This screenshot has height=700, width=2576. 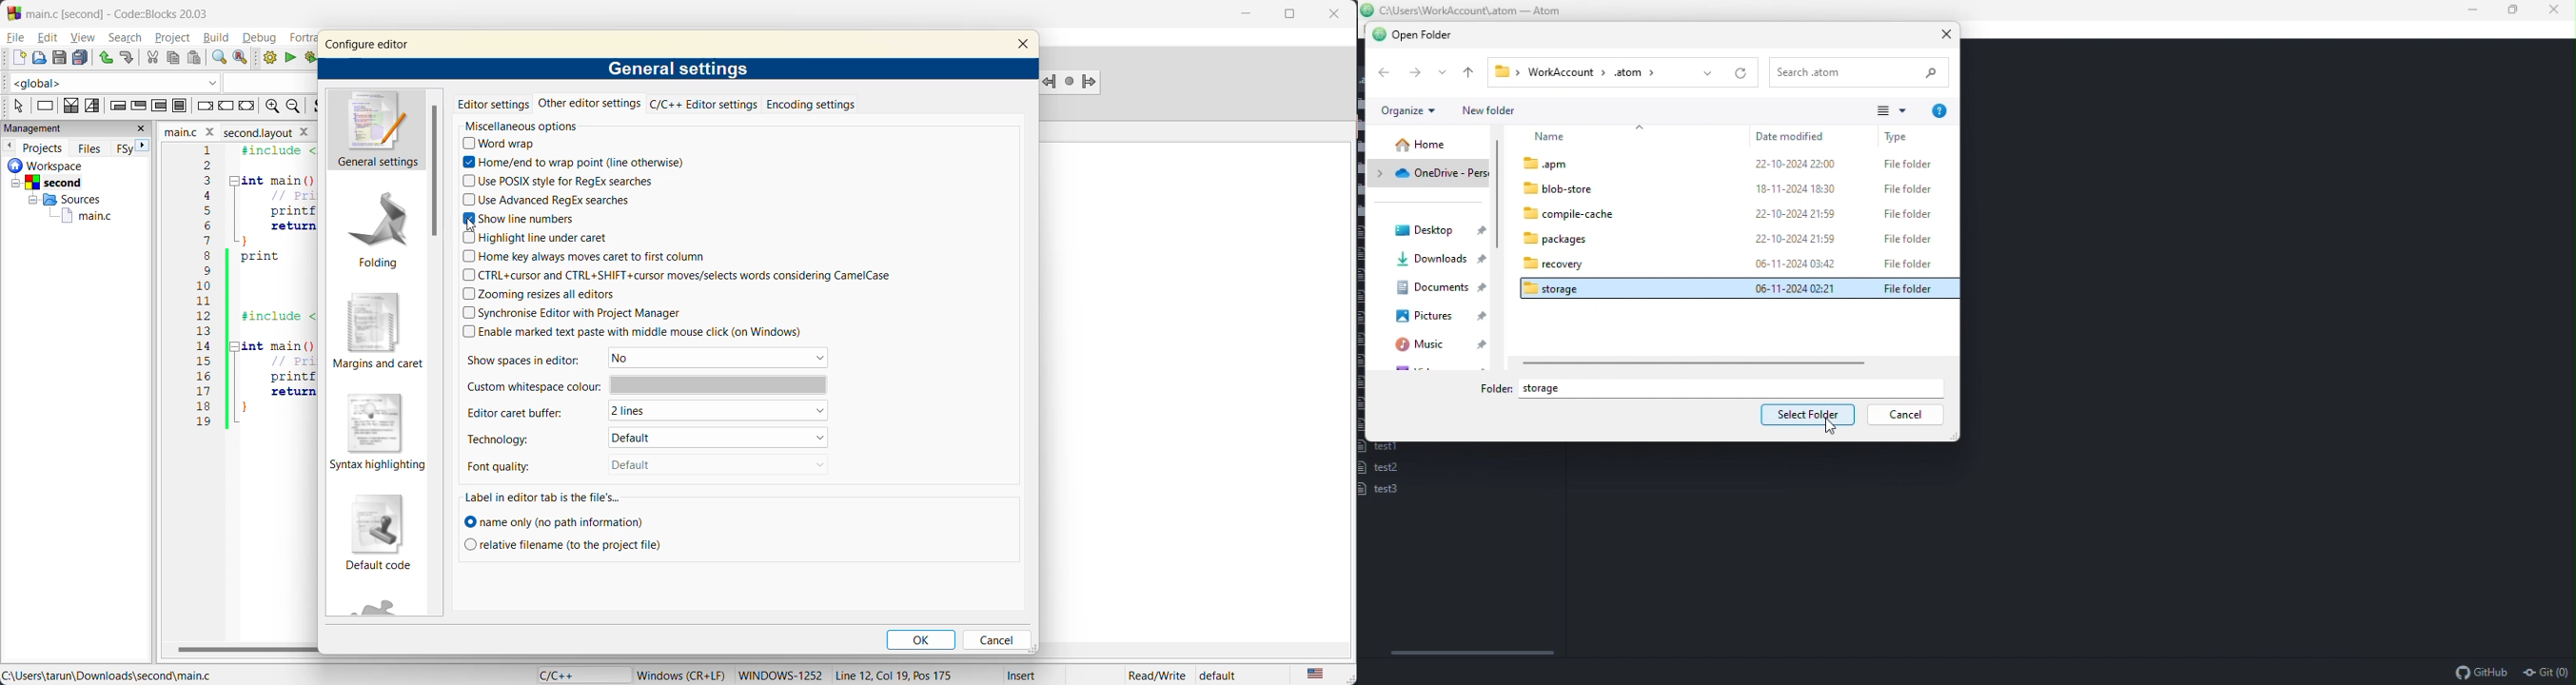 What do you see at coordinates (18, 105) in the screenshot?
I see `select` at bounding box center [18, 105].